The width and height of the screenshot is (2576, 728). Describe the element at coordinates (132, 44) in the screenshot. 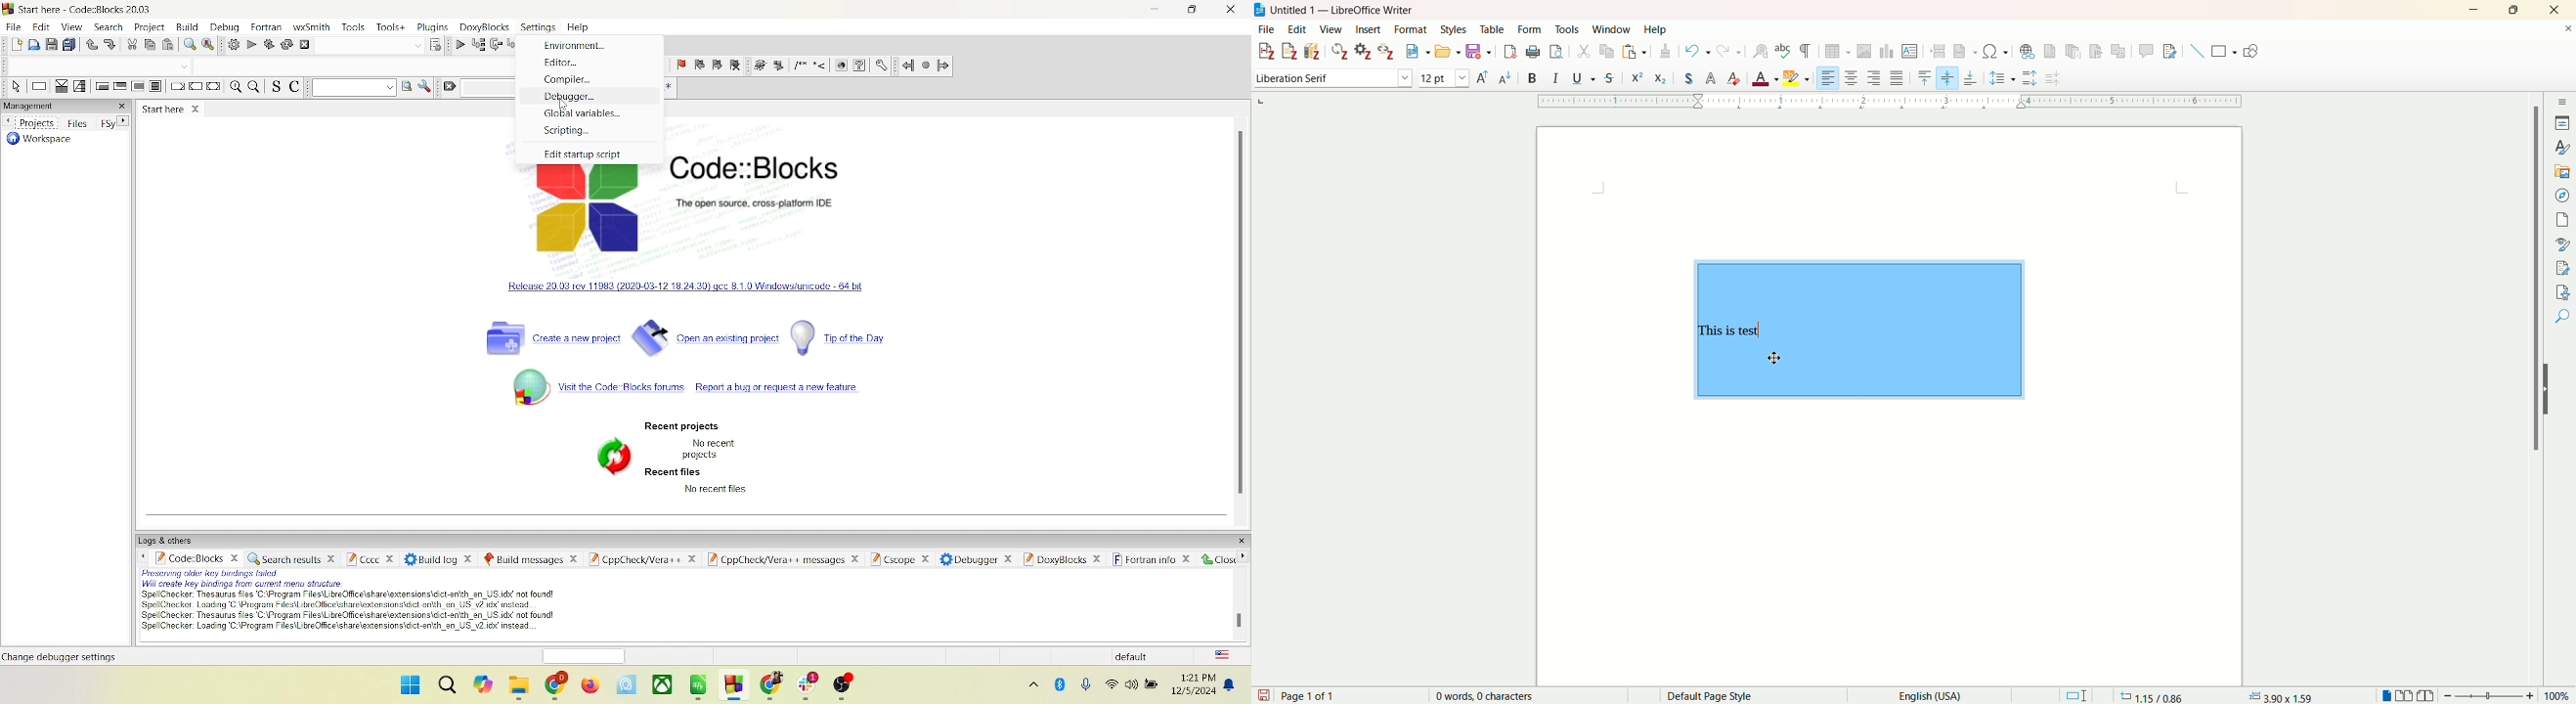

I see `cut` at that location.